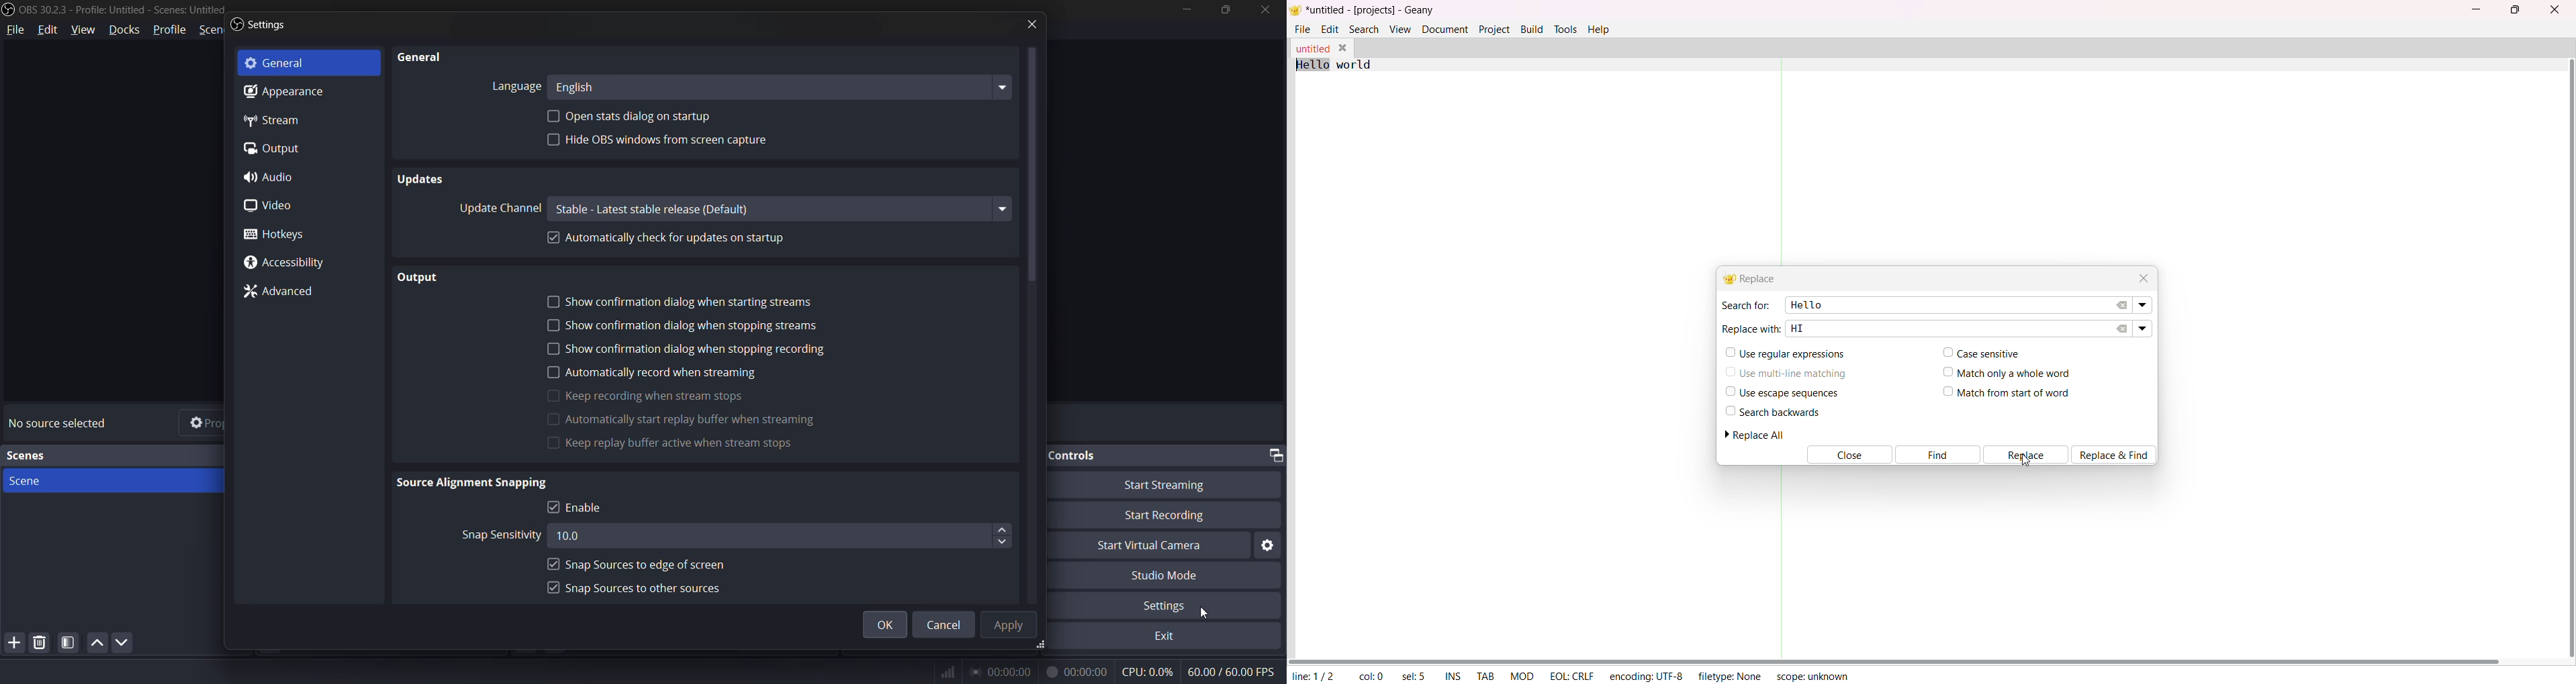 This screenshot has height=700, width=2576. I want to click on logo, so click(1295, 11).